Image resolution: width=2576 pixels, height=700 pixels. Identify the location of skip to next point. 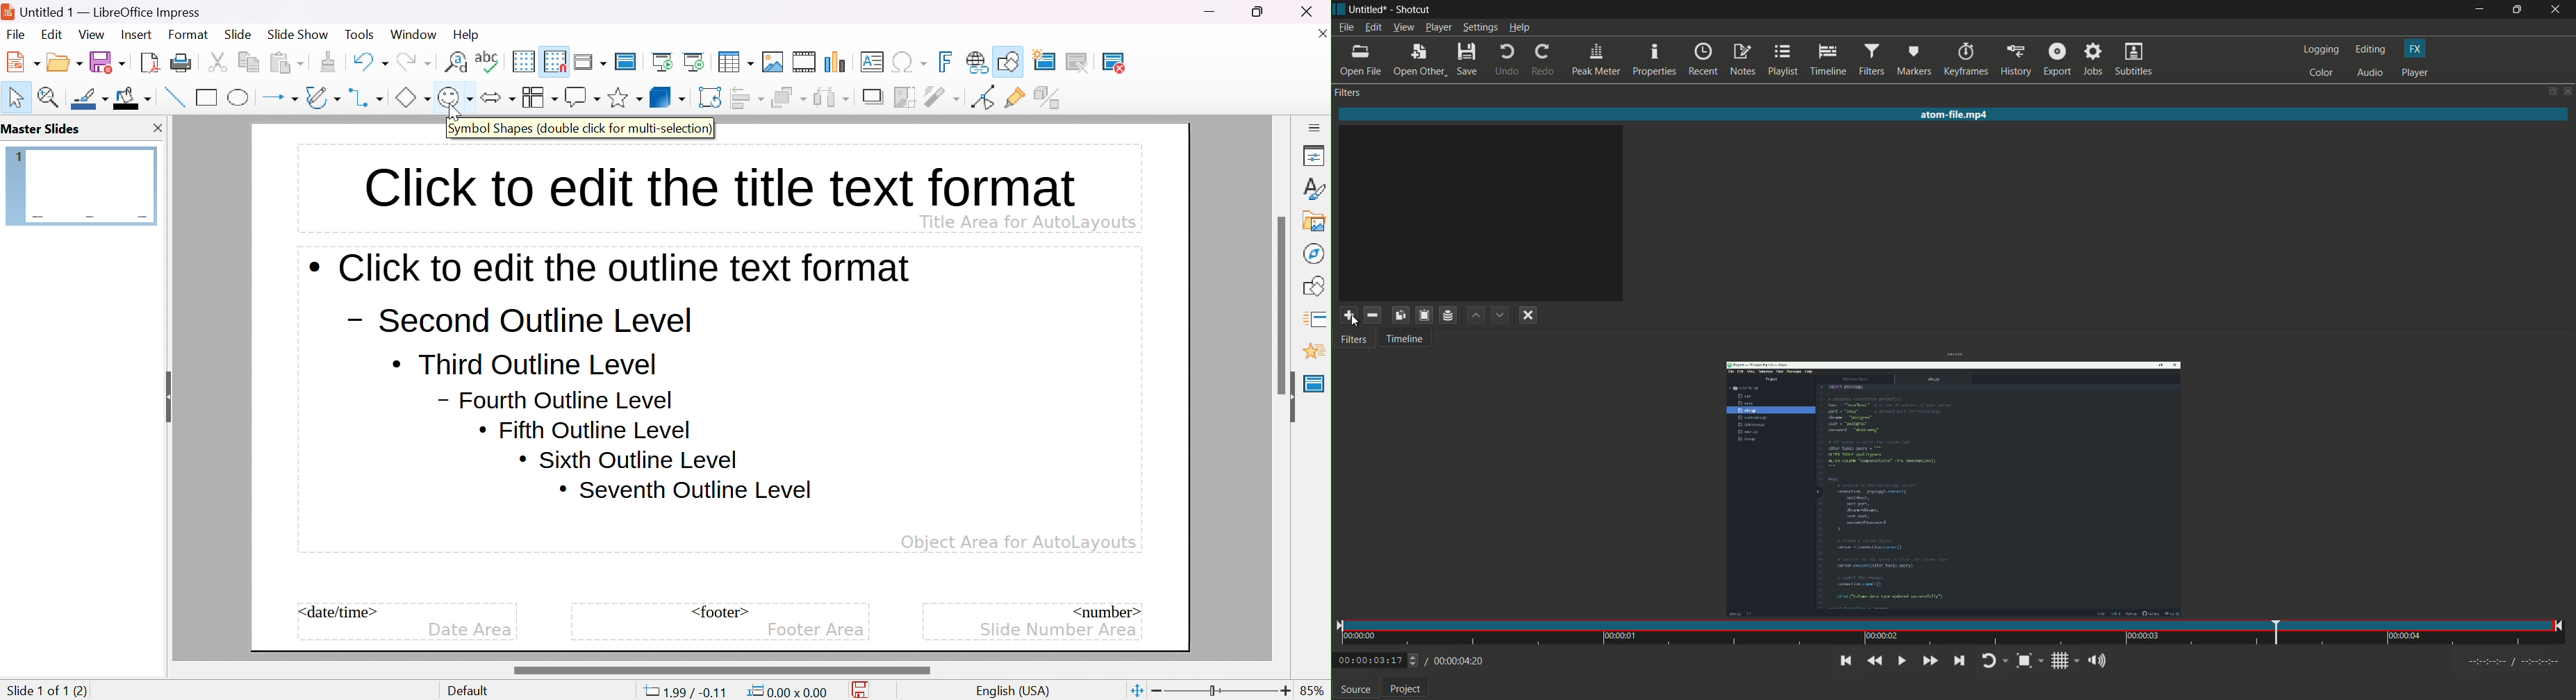
(1959, 661).